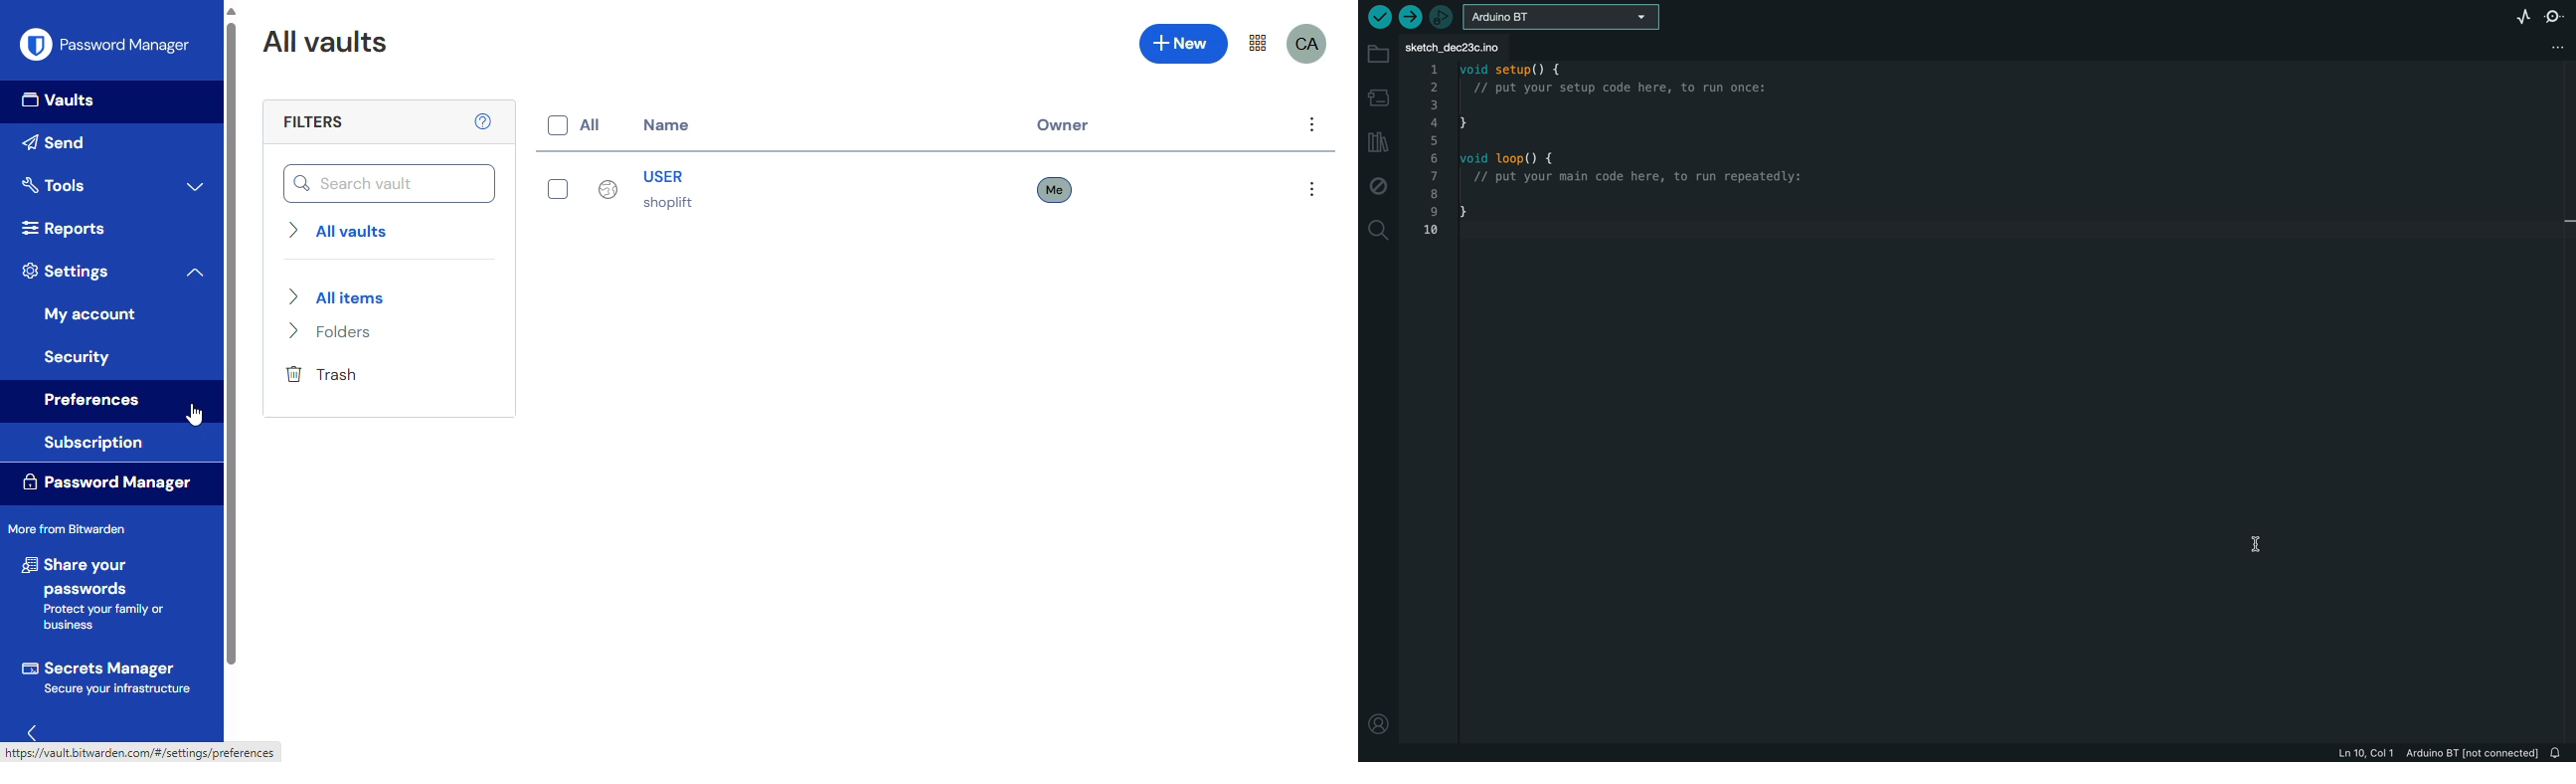 The height and width of the screenshot is (784, 2576). Describe the element at coordinates (195, 273) in the screenshot. I see `toggle collapse` at that location.